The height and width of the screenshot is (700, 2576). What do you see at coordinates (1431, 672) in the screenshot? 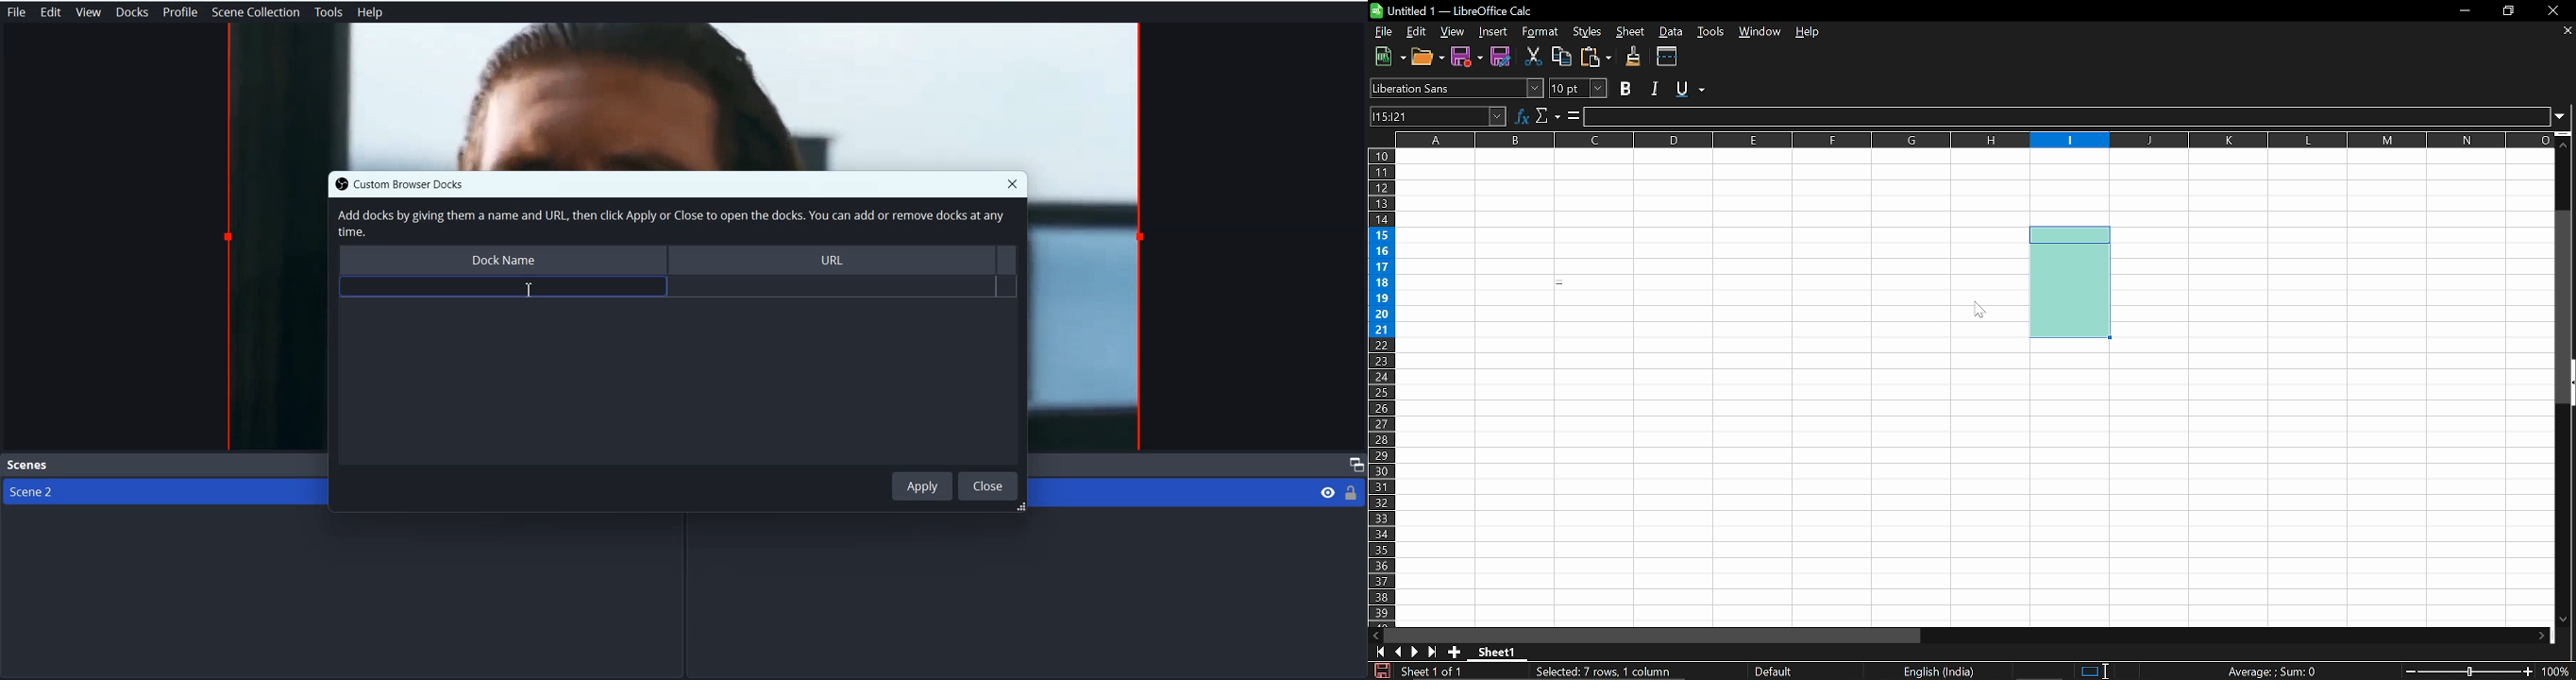
I see `Current sheet` at bounding box center [1431, 672].